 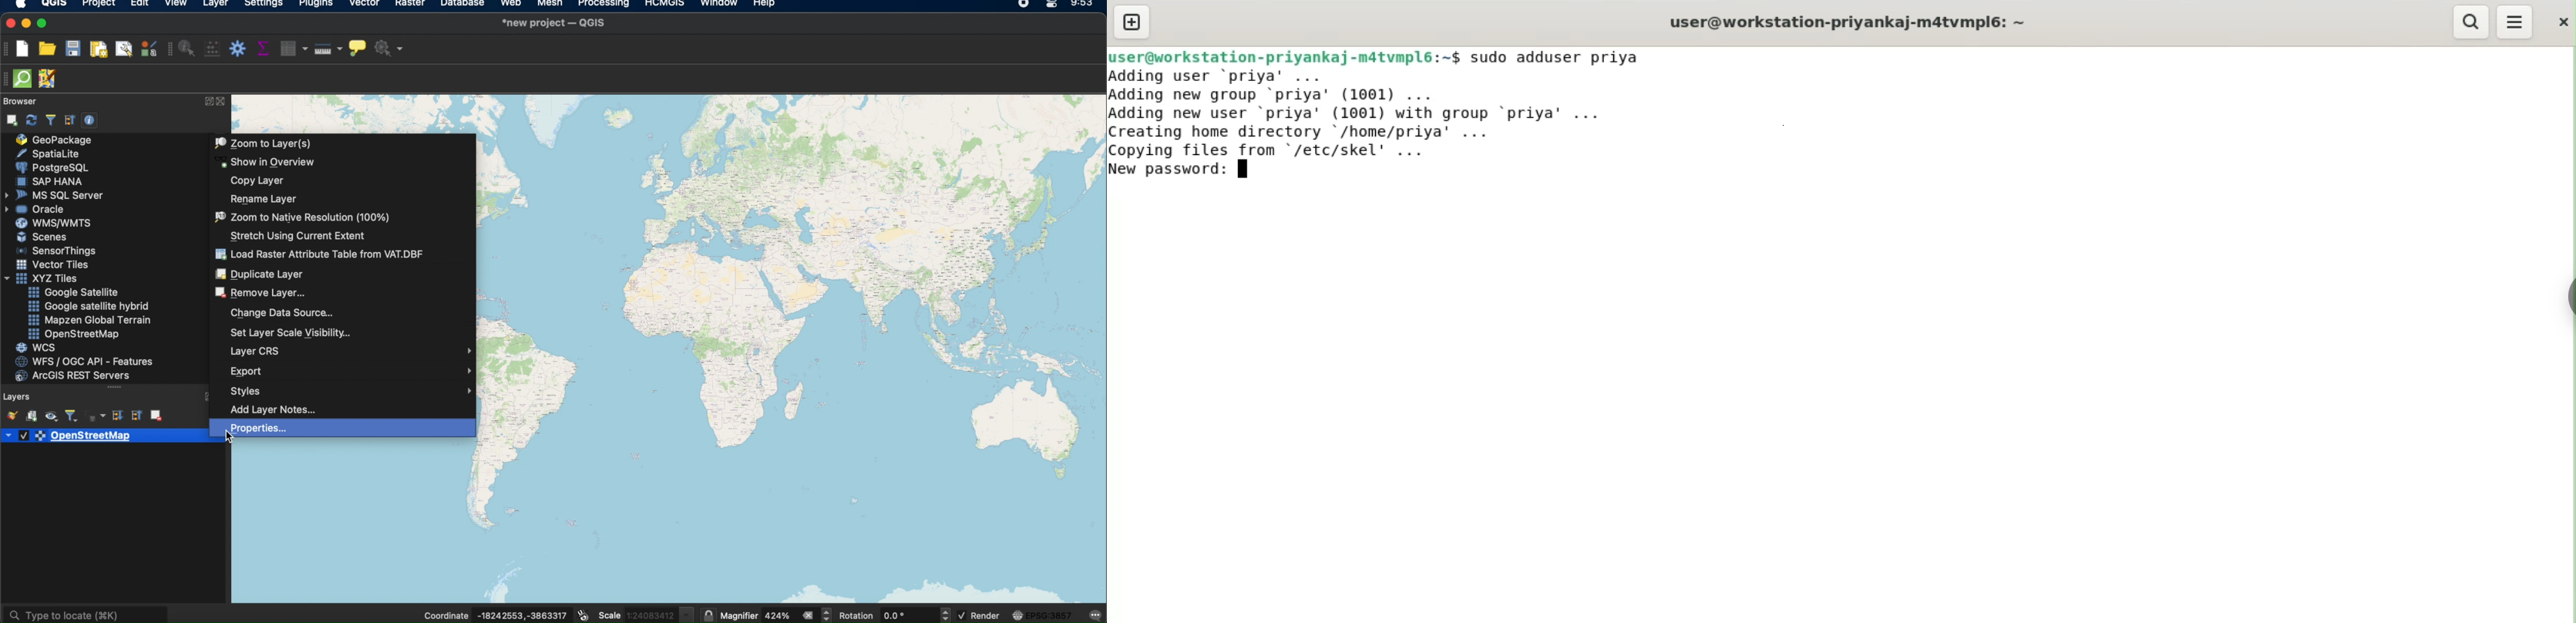 I want to click on help, so click(x=765, y=5).